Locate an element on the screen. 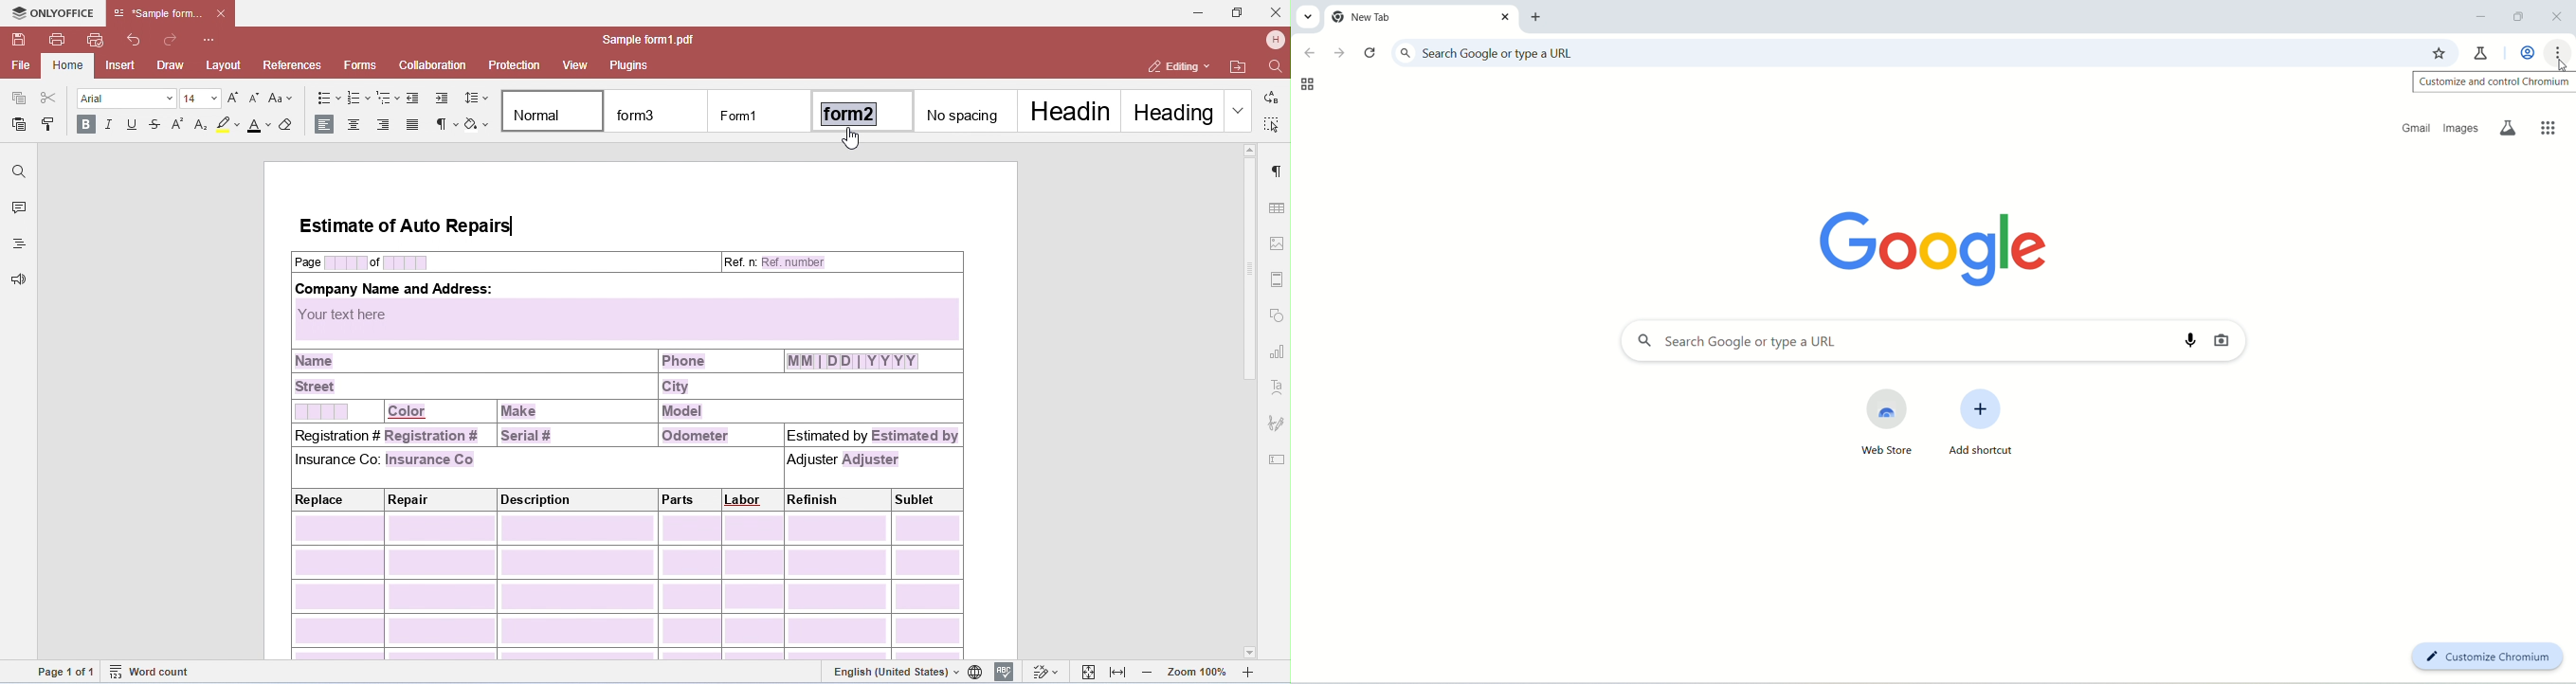  close tab is located at coordinates (1506, 17).